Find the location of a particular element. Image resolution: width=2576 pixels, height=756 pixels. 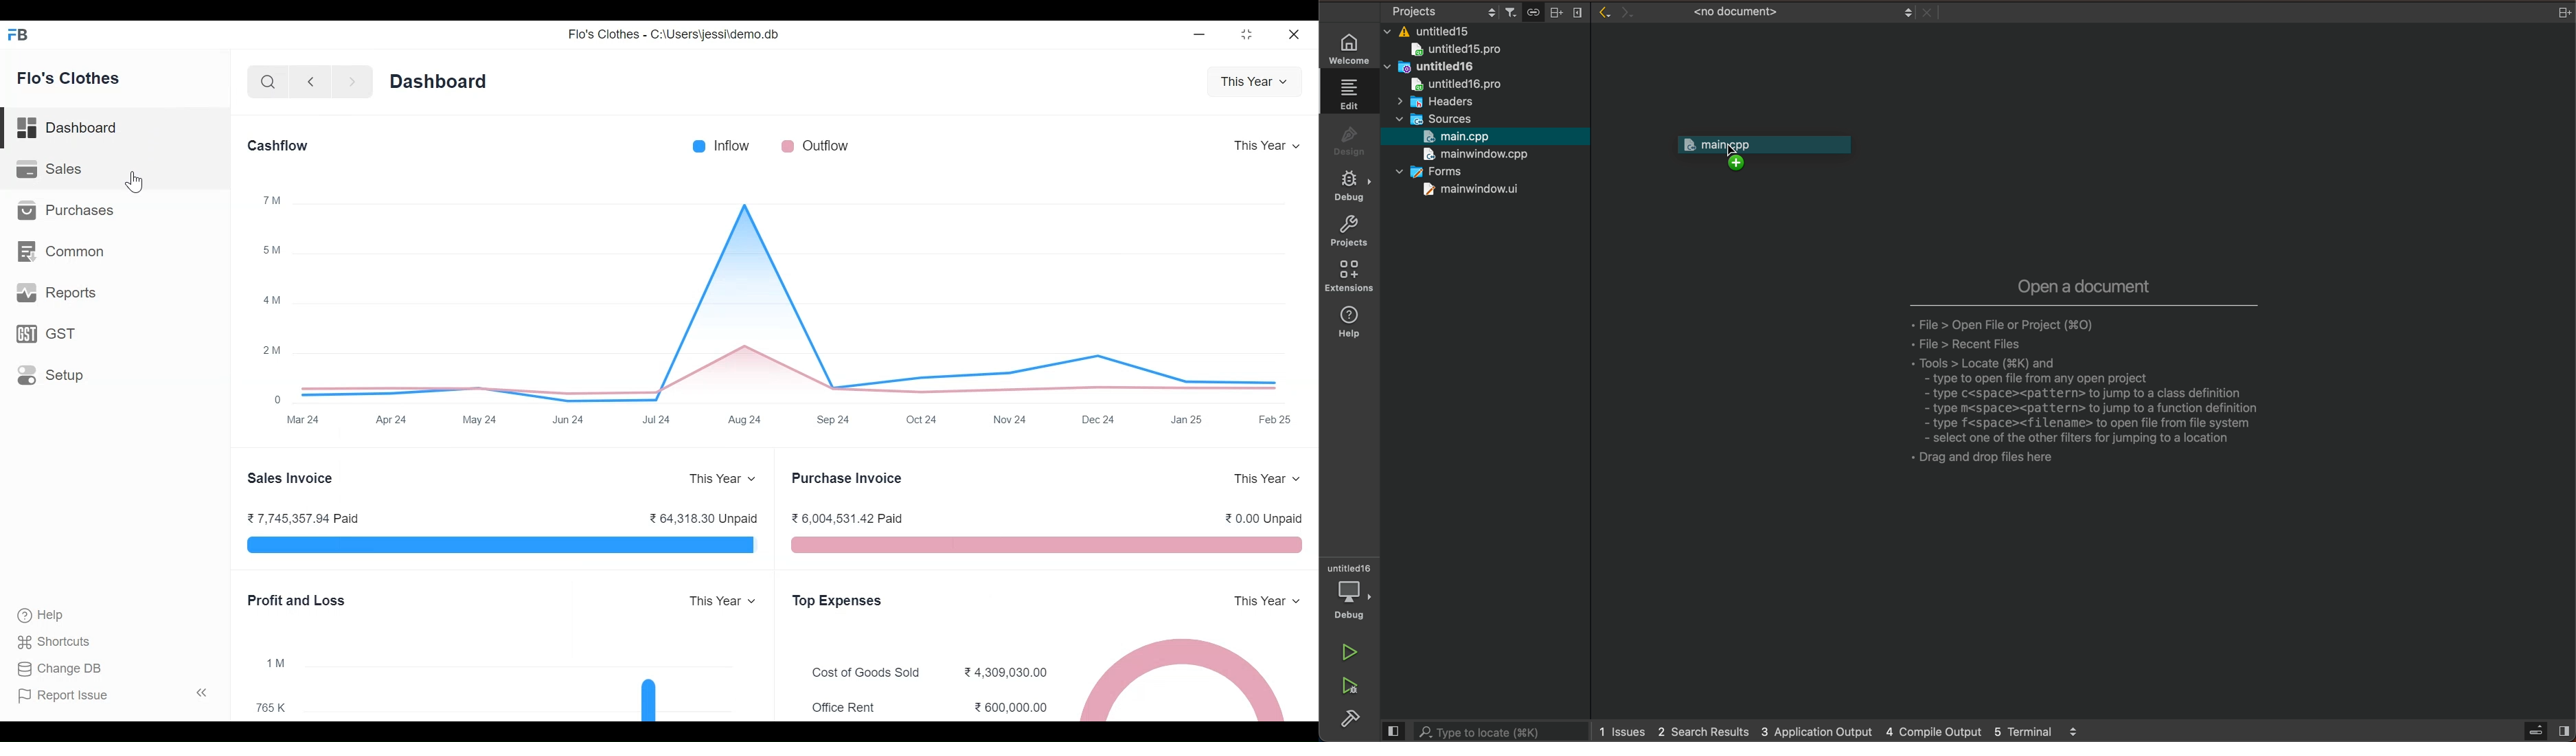

The Cashflow chart shows the total amount of money being transferred into and out of Flo's Clothes Company over a year is located at coordinates (799, 298).